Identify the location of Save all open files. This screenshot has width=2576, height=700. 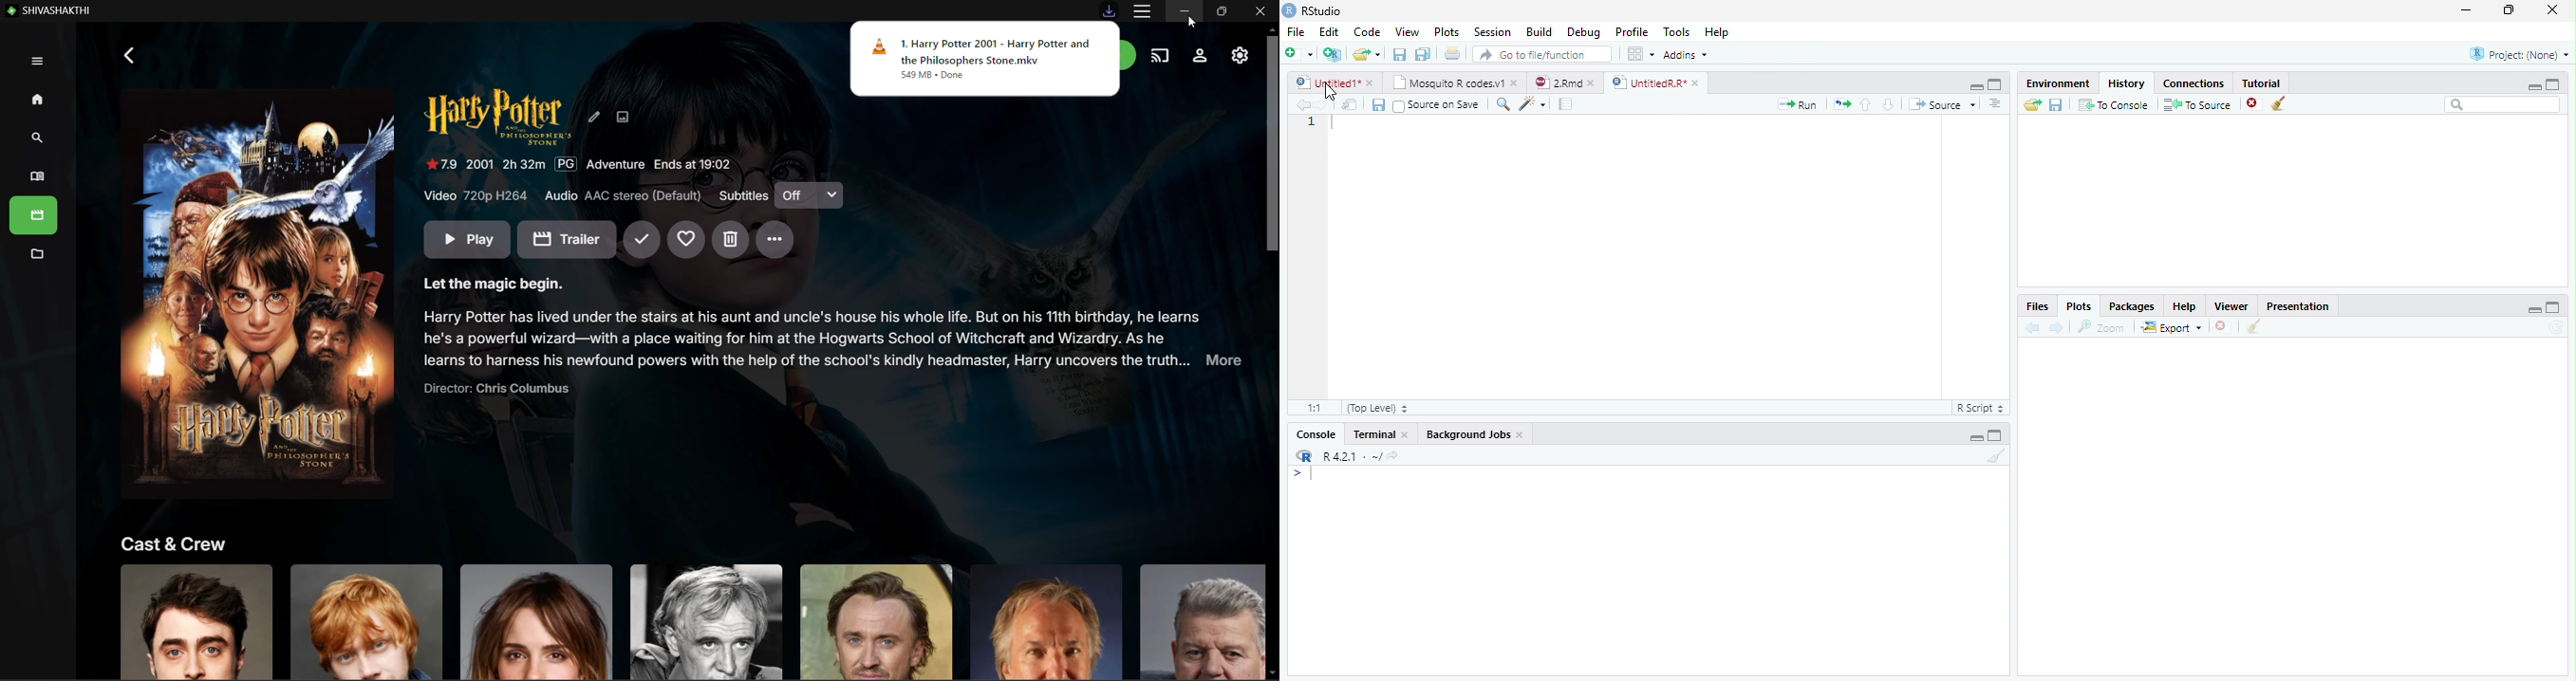
(1424, 54).